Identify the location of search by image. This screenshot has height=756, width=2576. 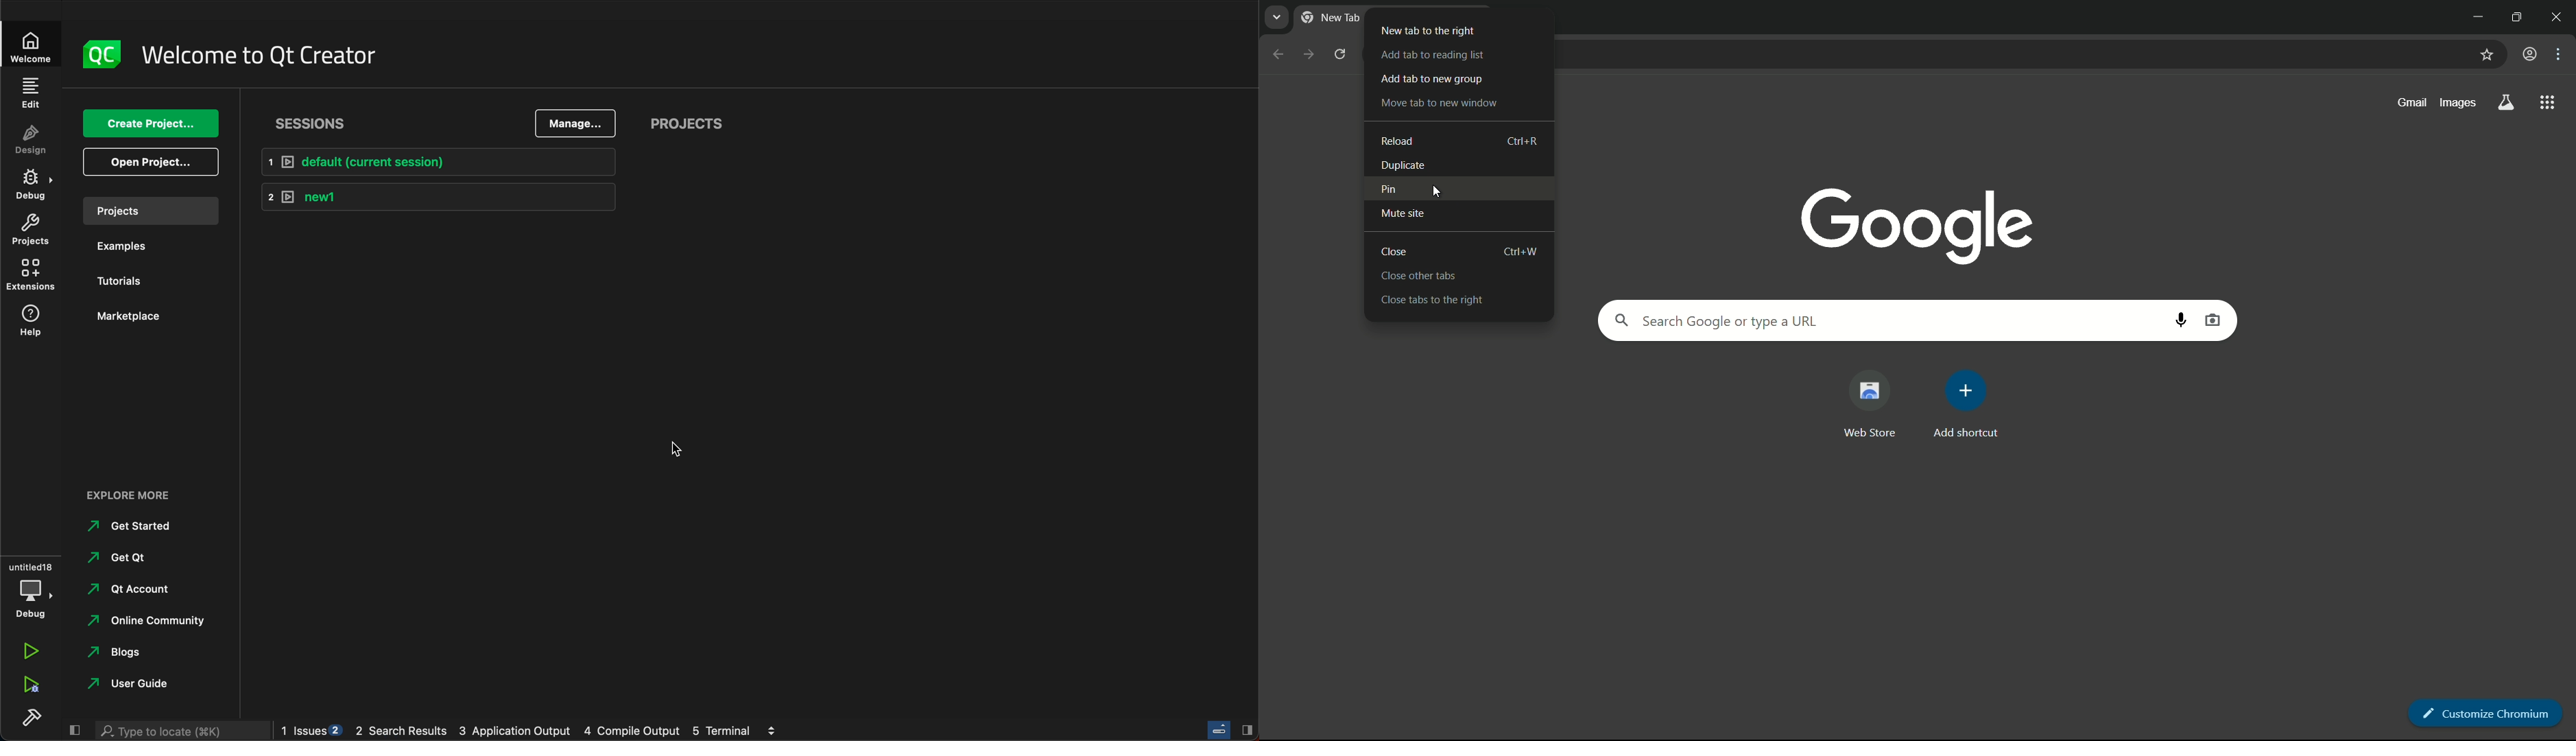
(2213, 320).